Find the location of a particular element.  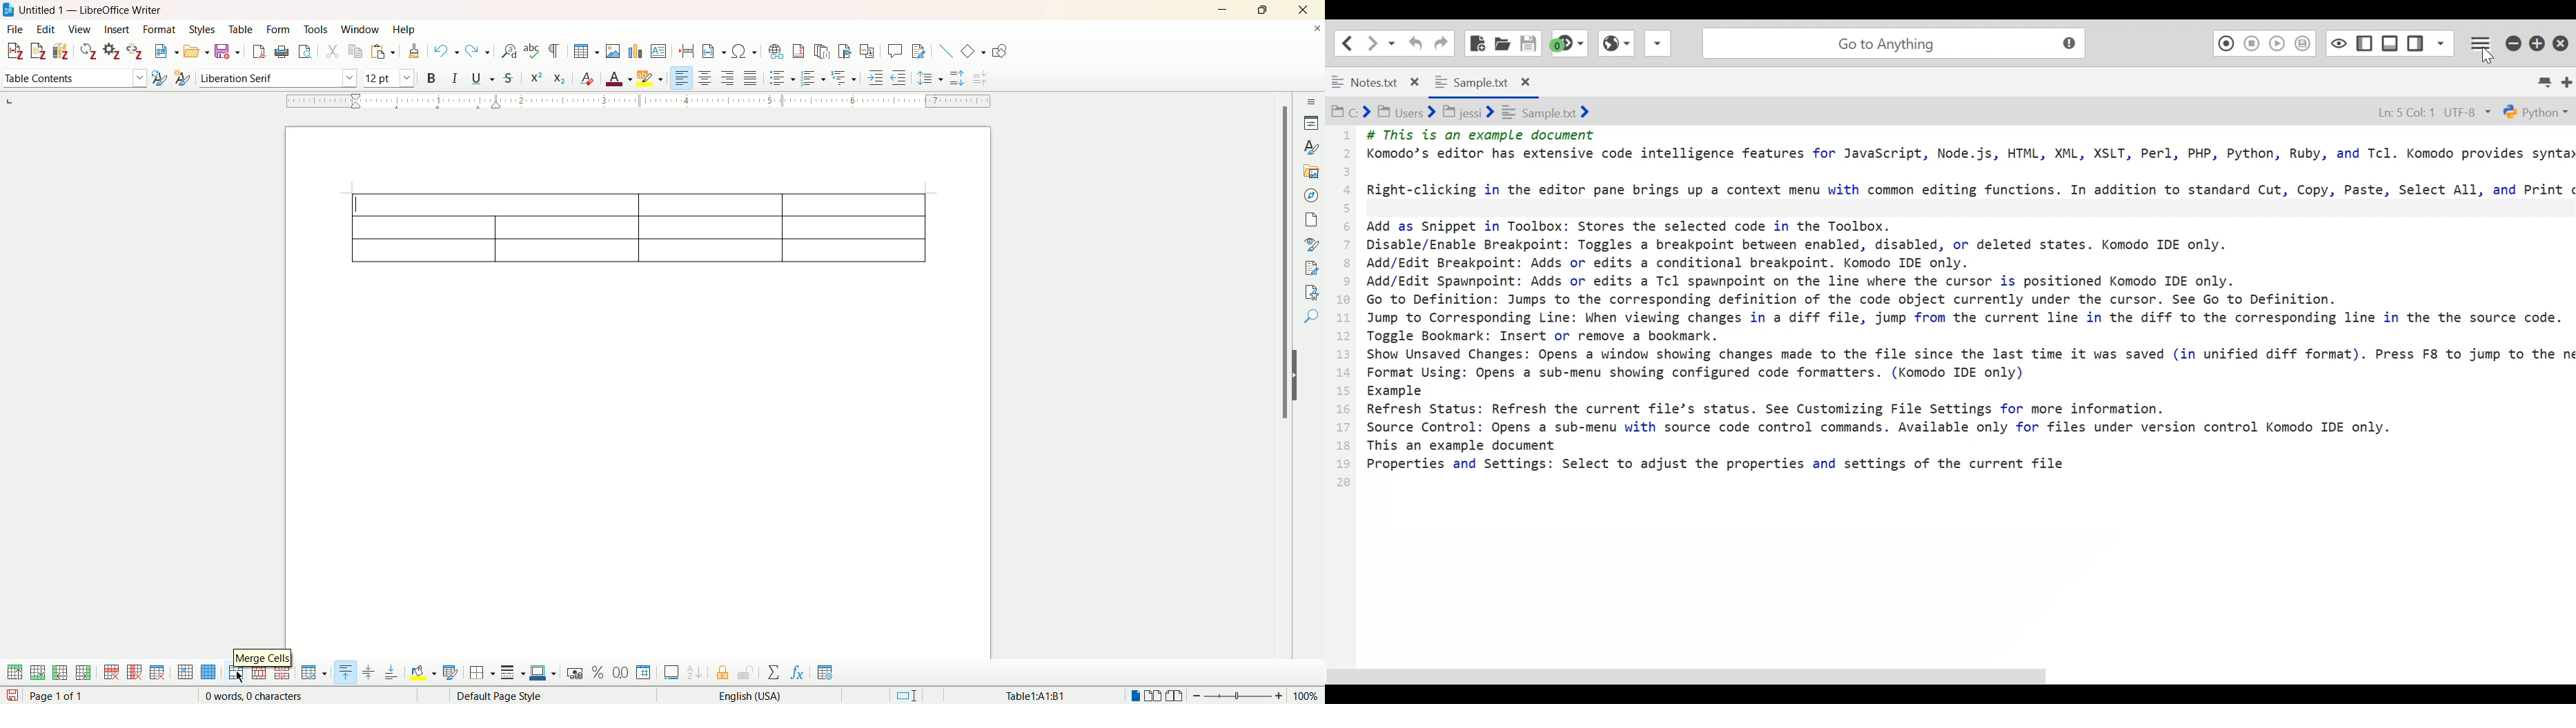

insert text box is located at coordinates (660, 51).